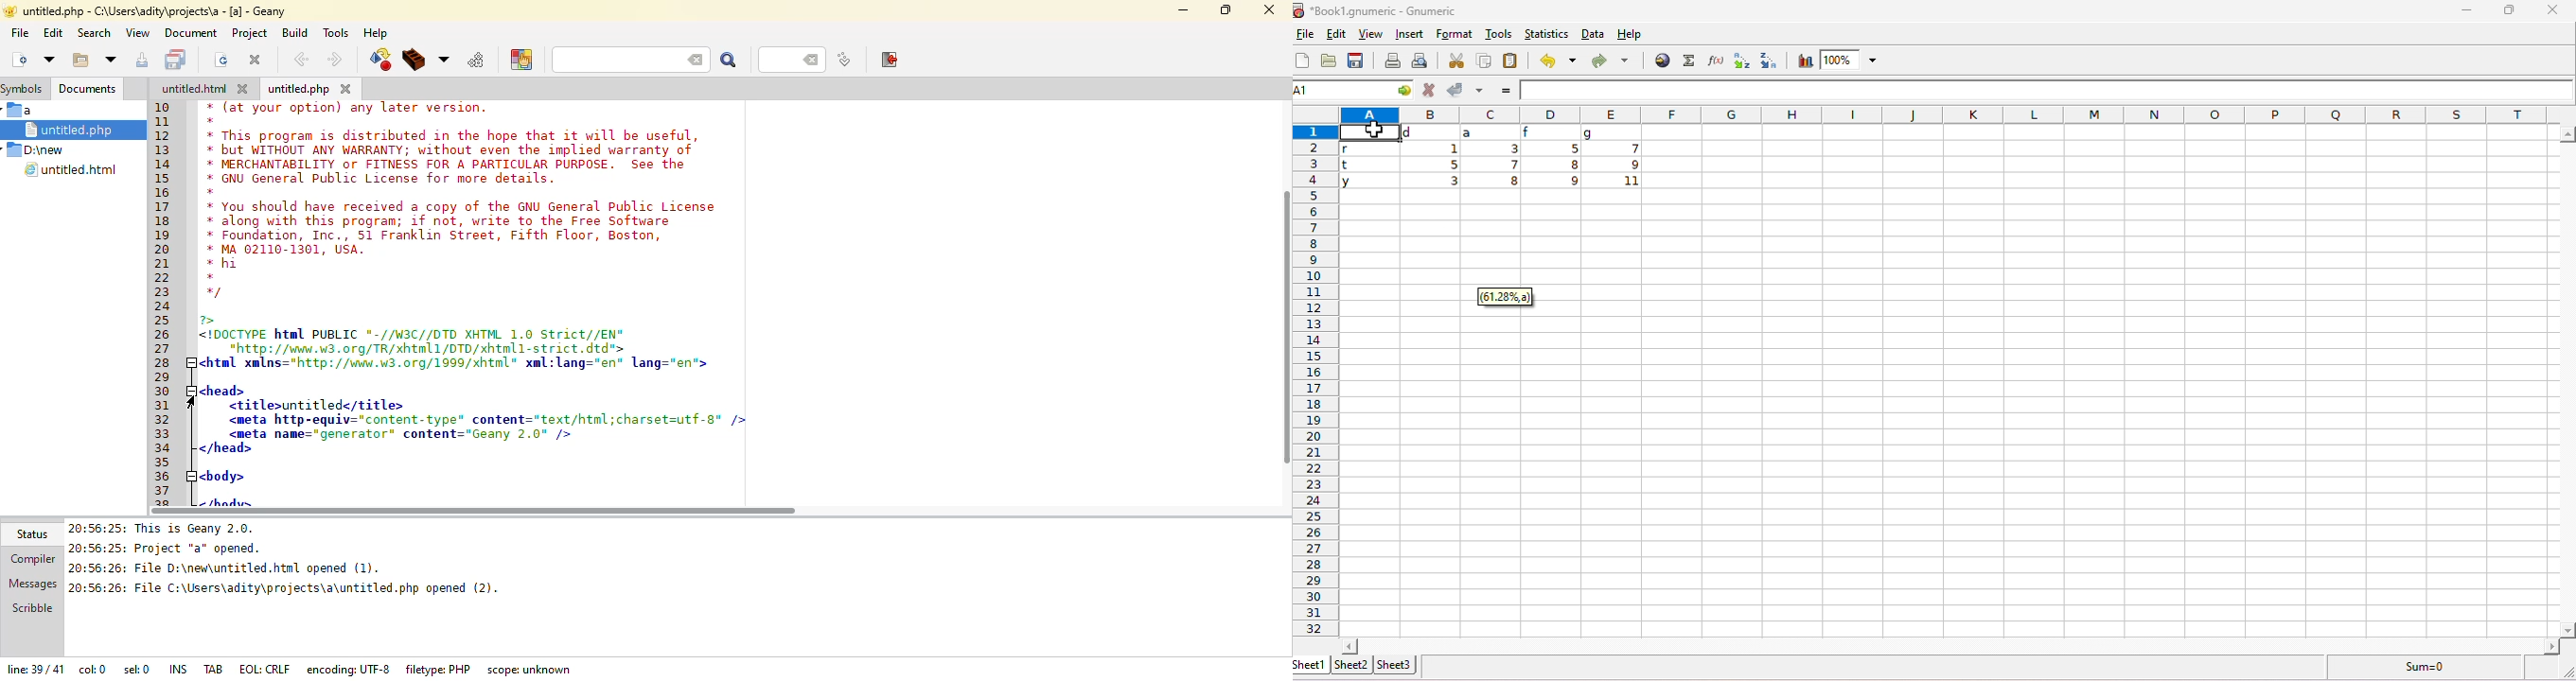  Describe the element at coordinates (1663, 59) in the screenshot. I see `insert hyperlink` at that location.